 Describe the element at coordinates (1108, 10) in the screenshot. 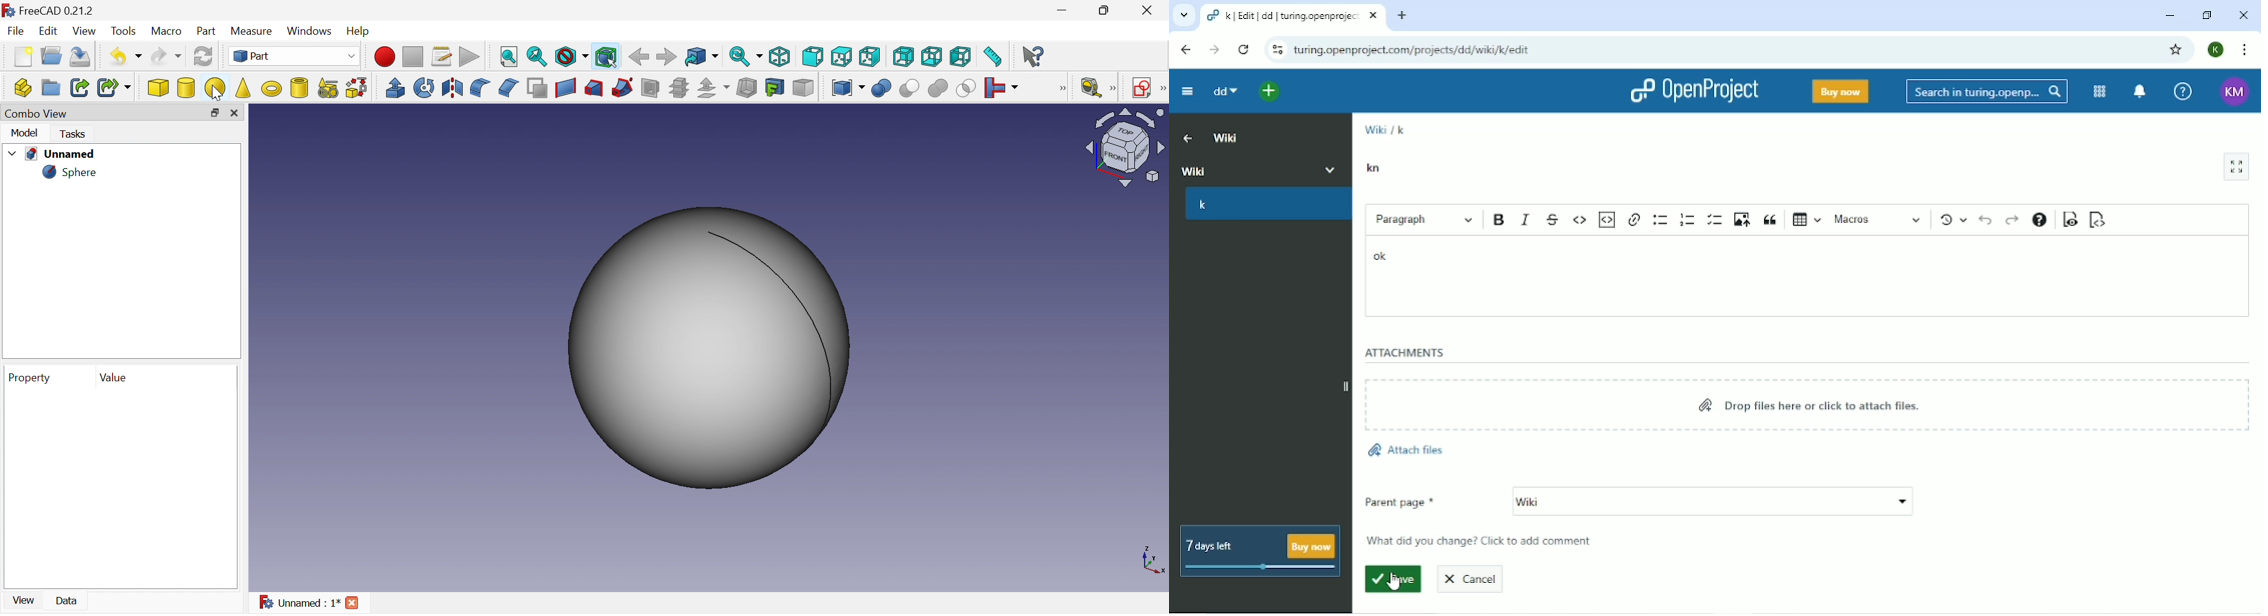

I see `Restore down` at that location.